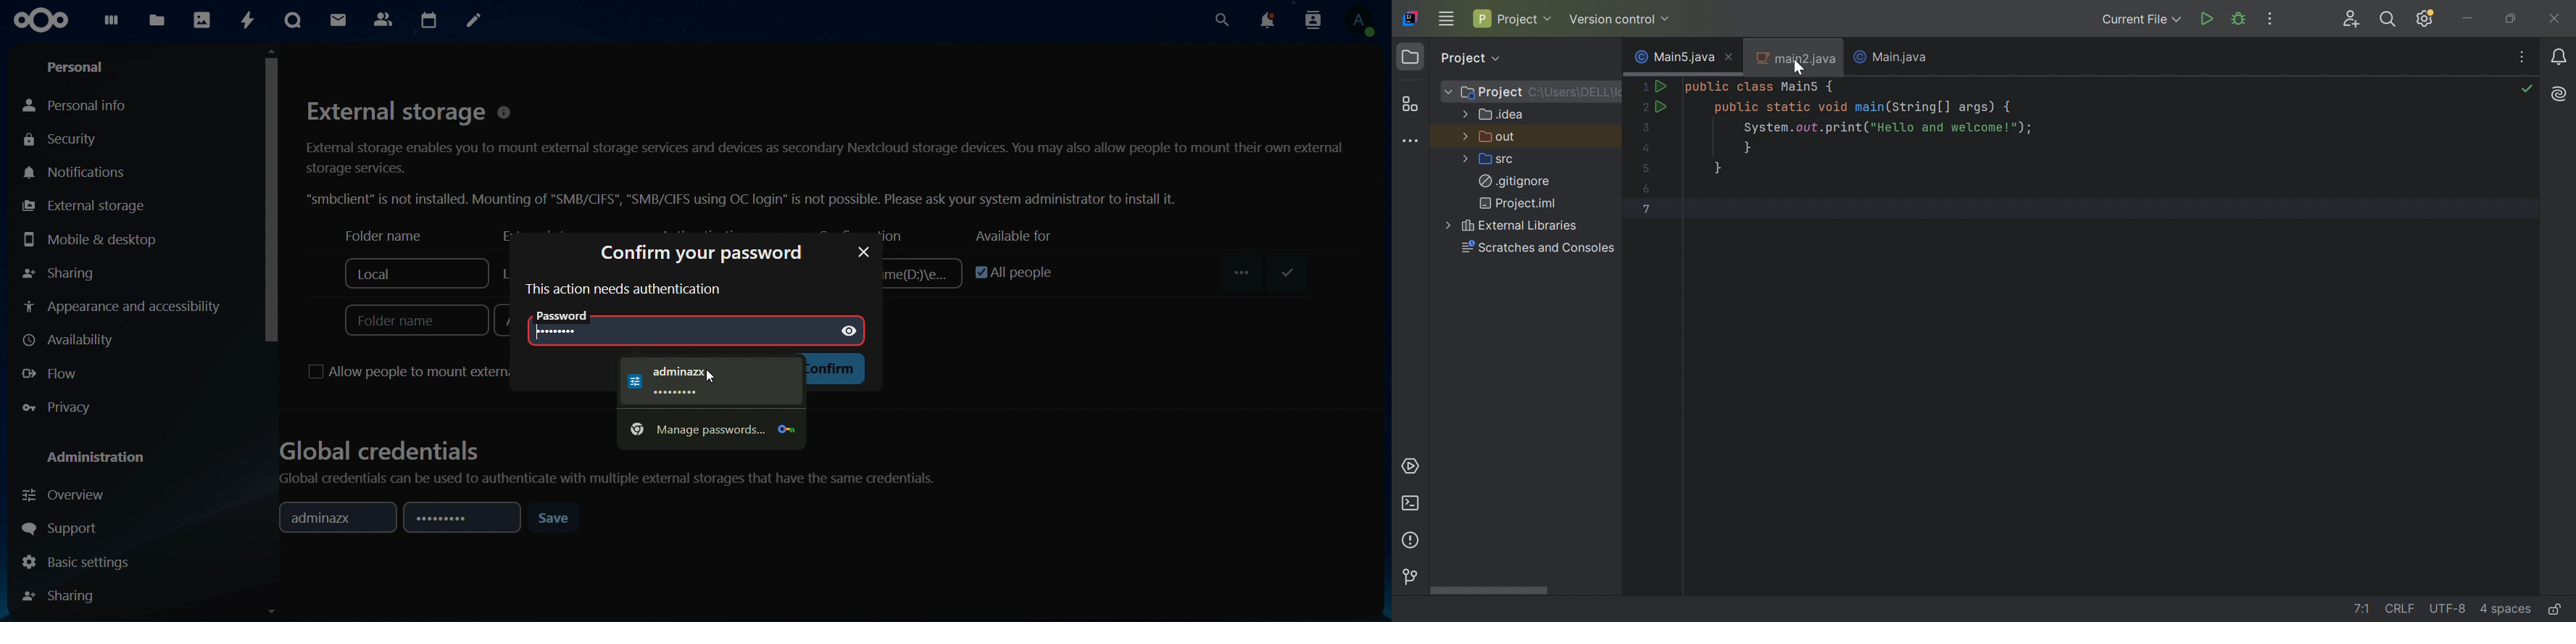 The height and width of the screenshot is (644, 2576). I want to click on ........, so click(565, 329).